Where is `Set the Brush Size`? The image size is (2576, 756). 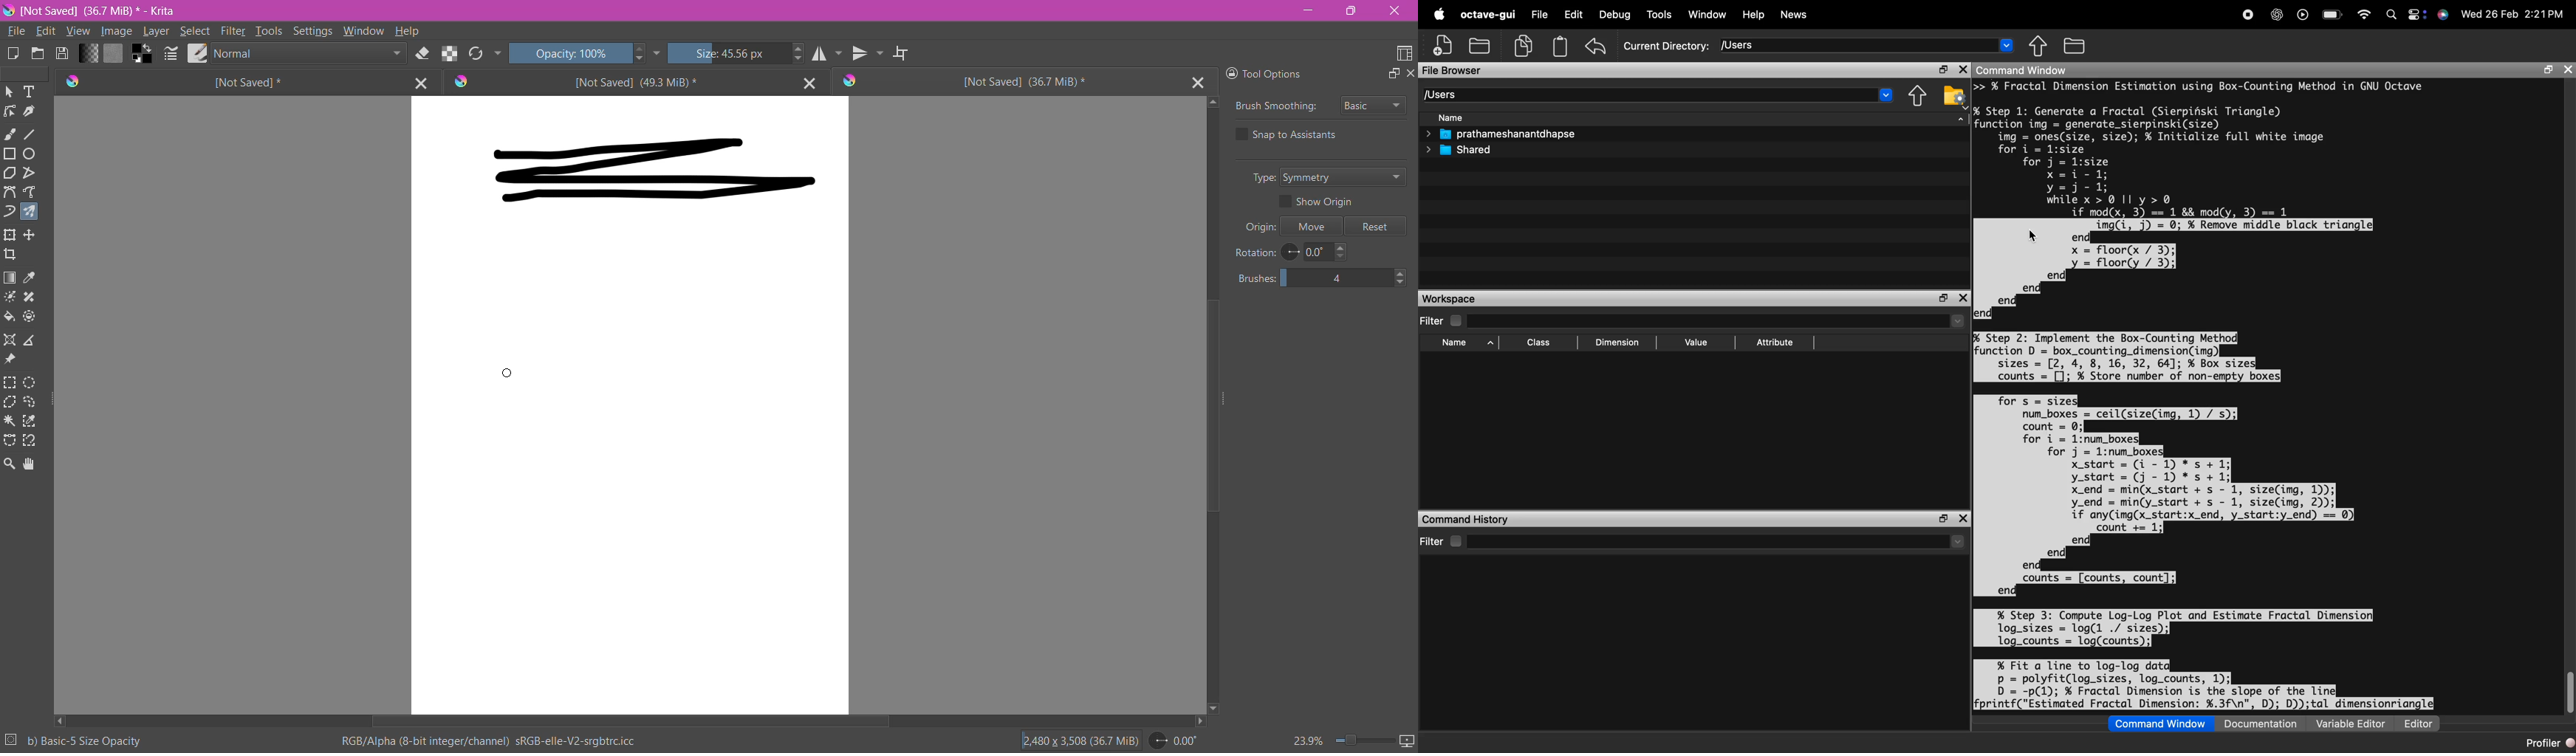
Set the Brush Size is located at coordinates (727, 54).